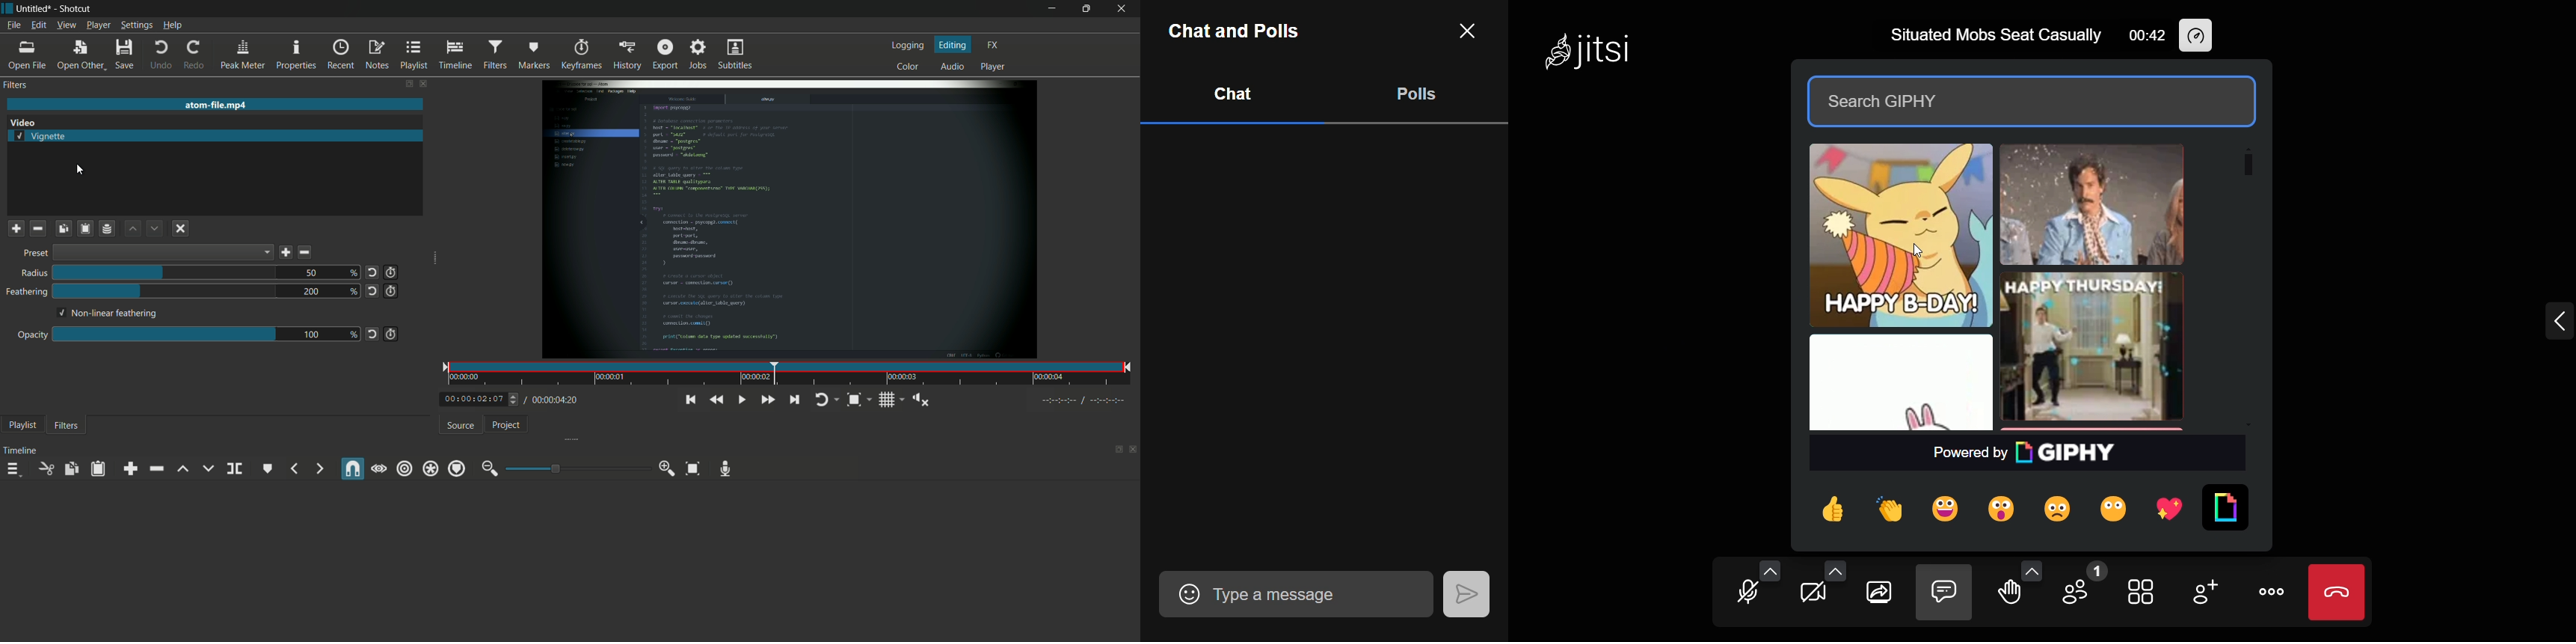 This screenshot has height=644, width=2576. What do you see at coordinates (391, 273) in the screenshot?
I see `add keyframes to this parameter` at bounding box center [391, 273].